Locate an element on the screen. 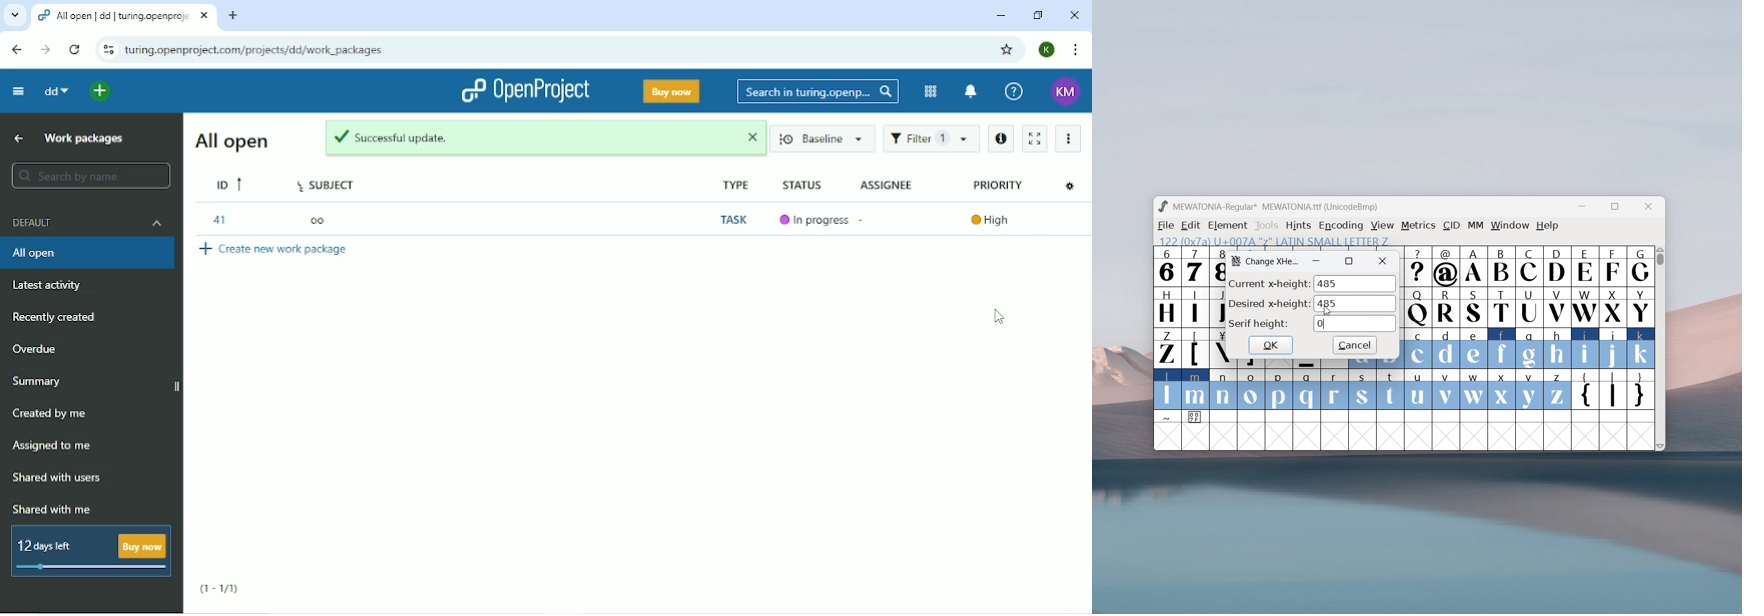  view is located at coordinates (1383, 226).